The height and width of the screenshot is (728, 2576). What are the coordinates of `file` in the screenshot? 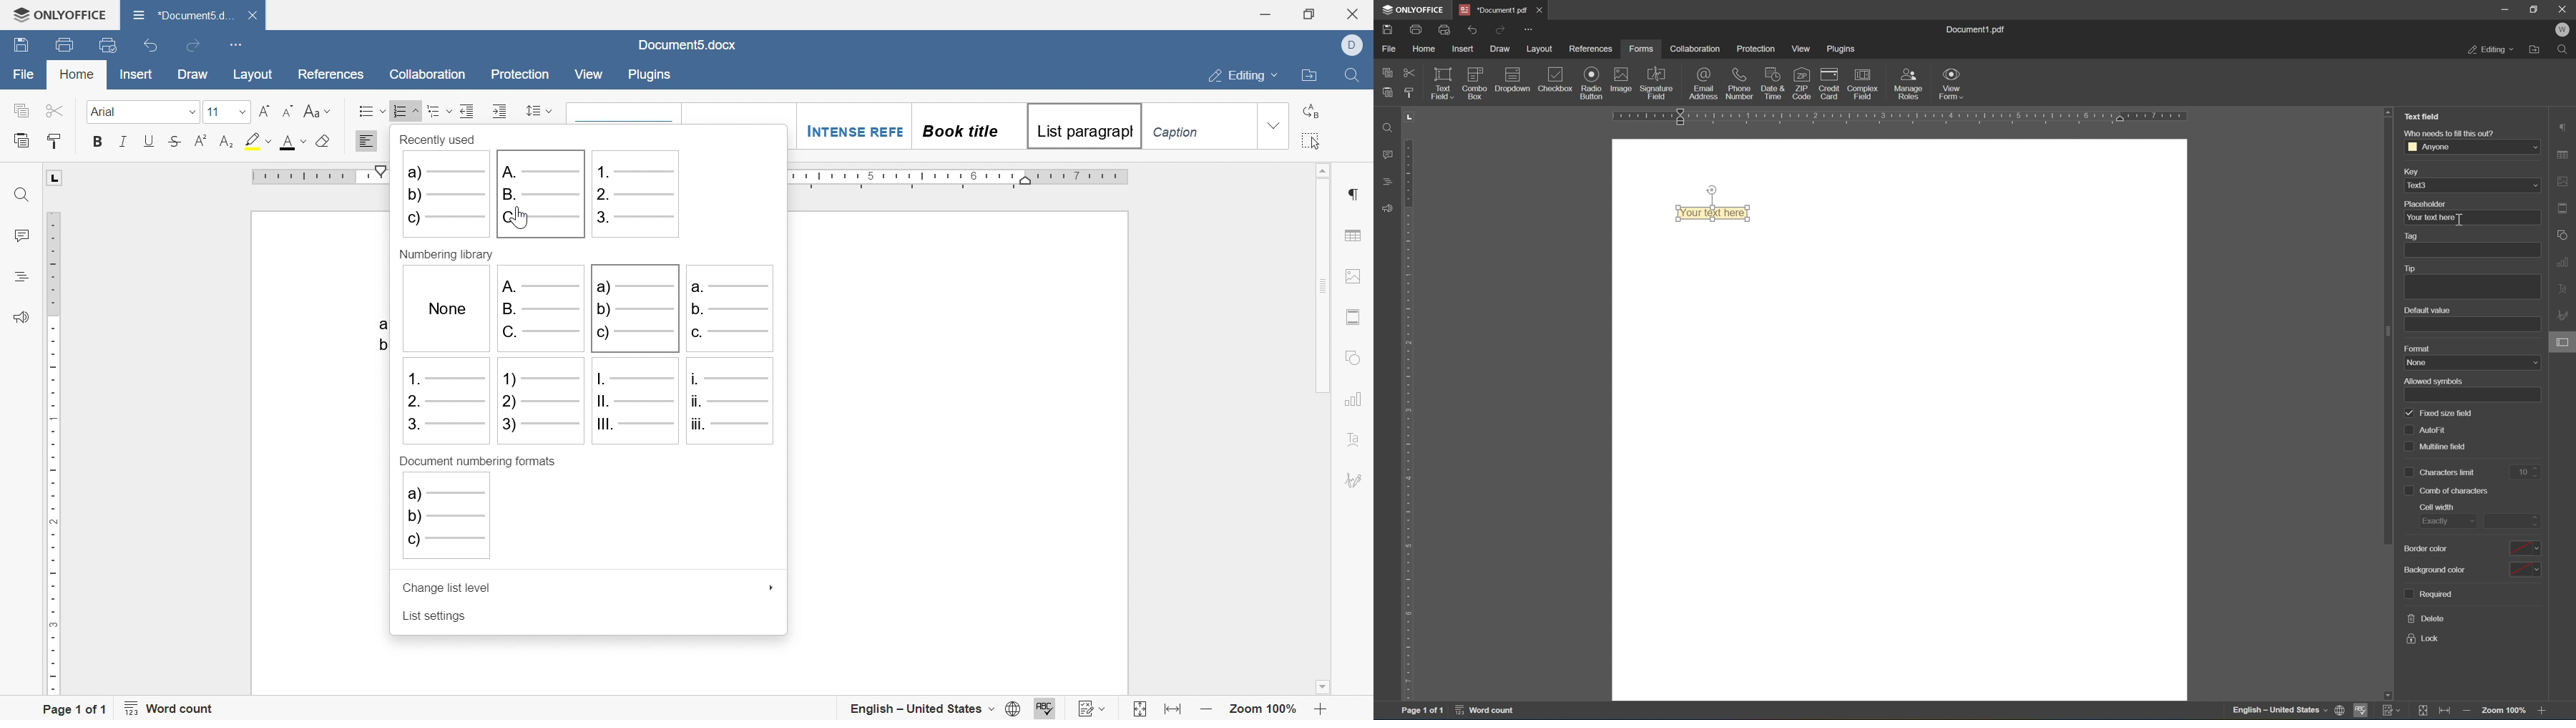 It's located at (1388, 48).